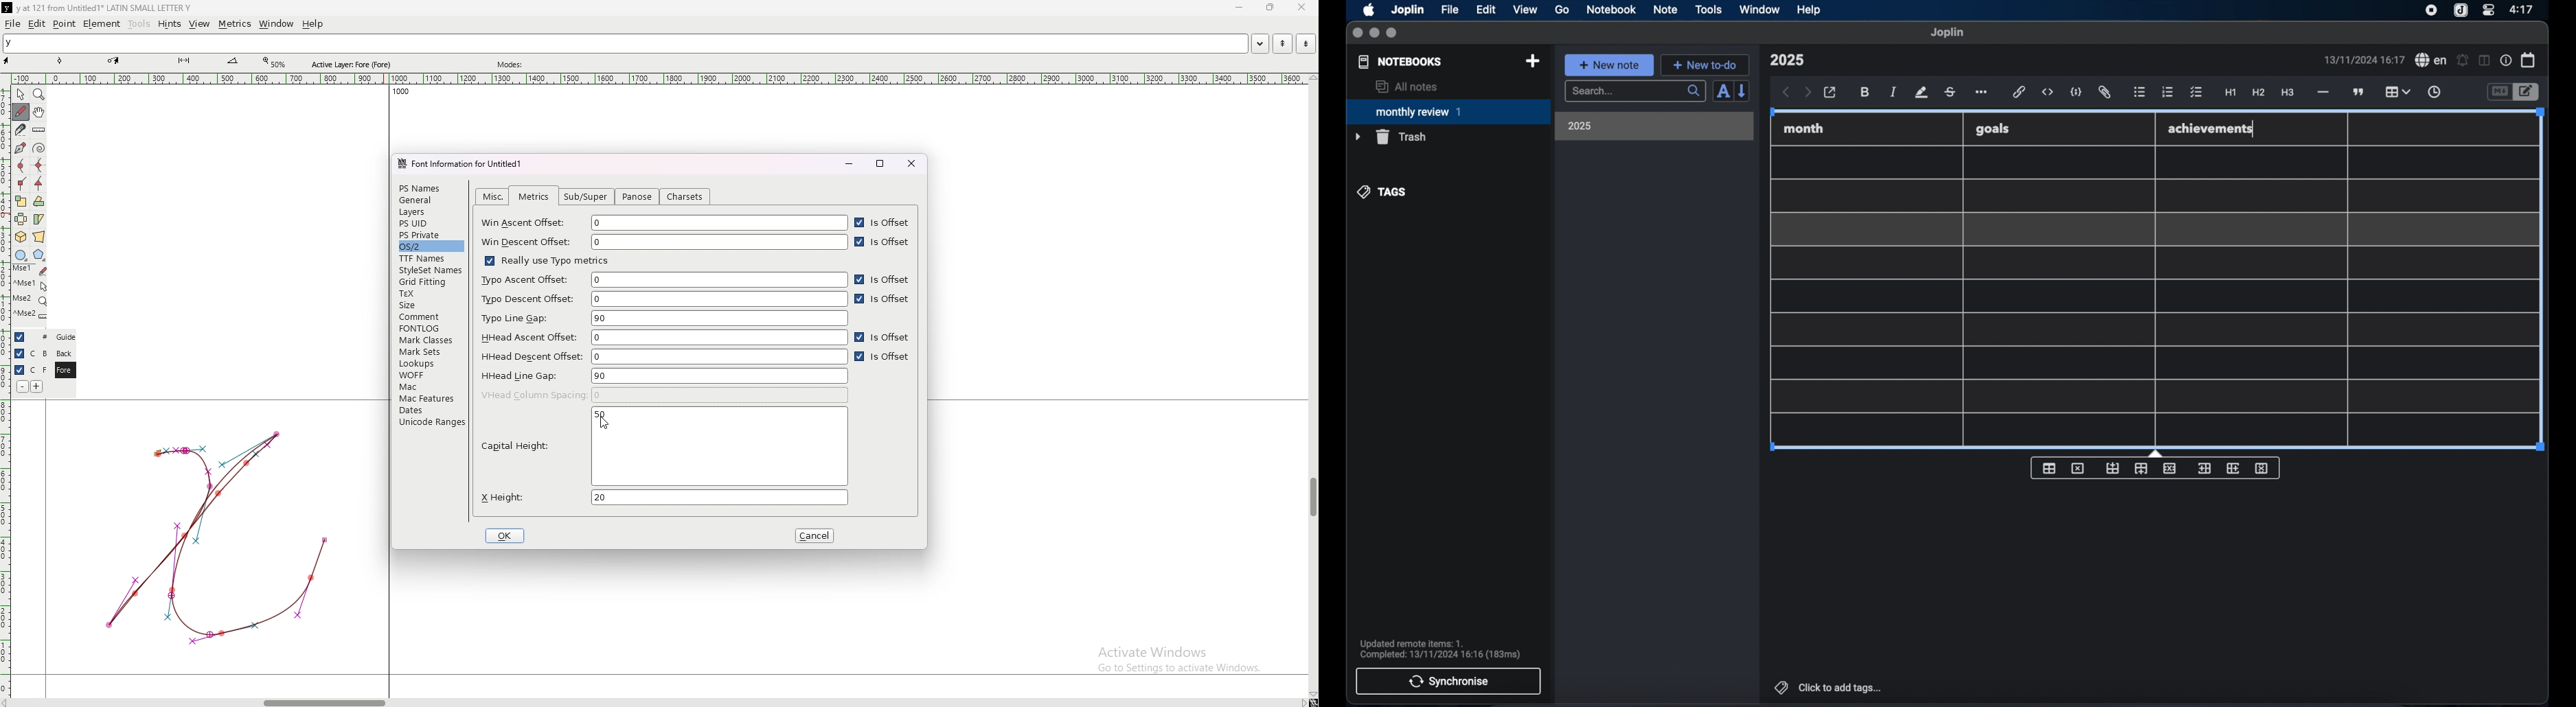 This screenshot has height=728, width=2576. I want to click on delete table, so click(2078, 469).